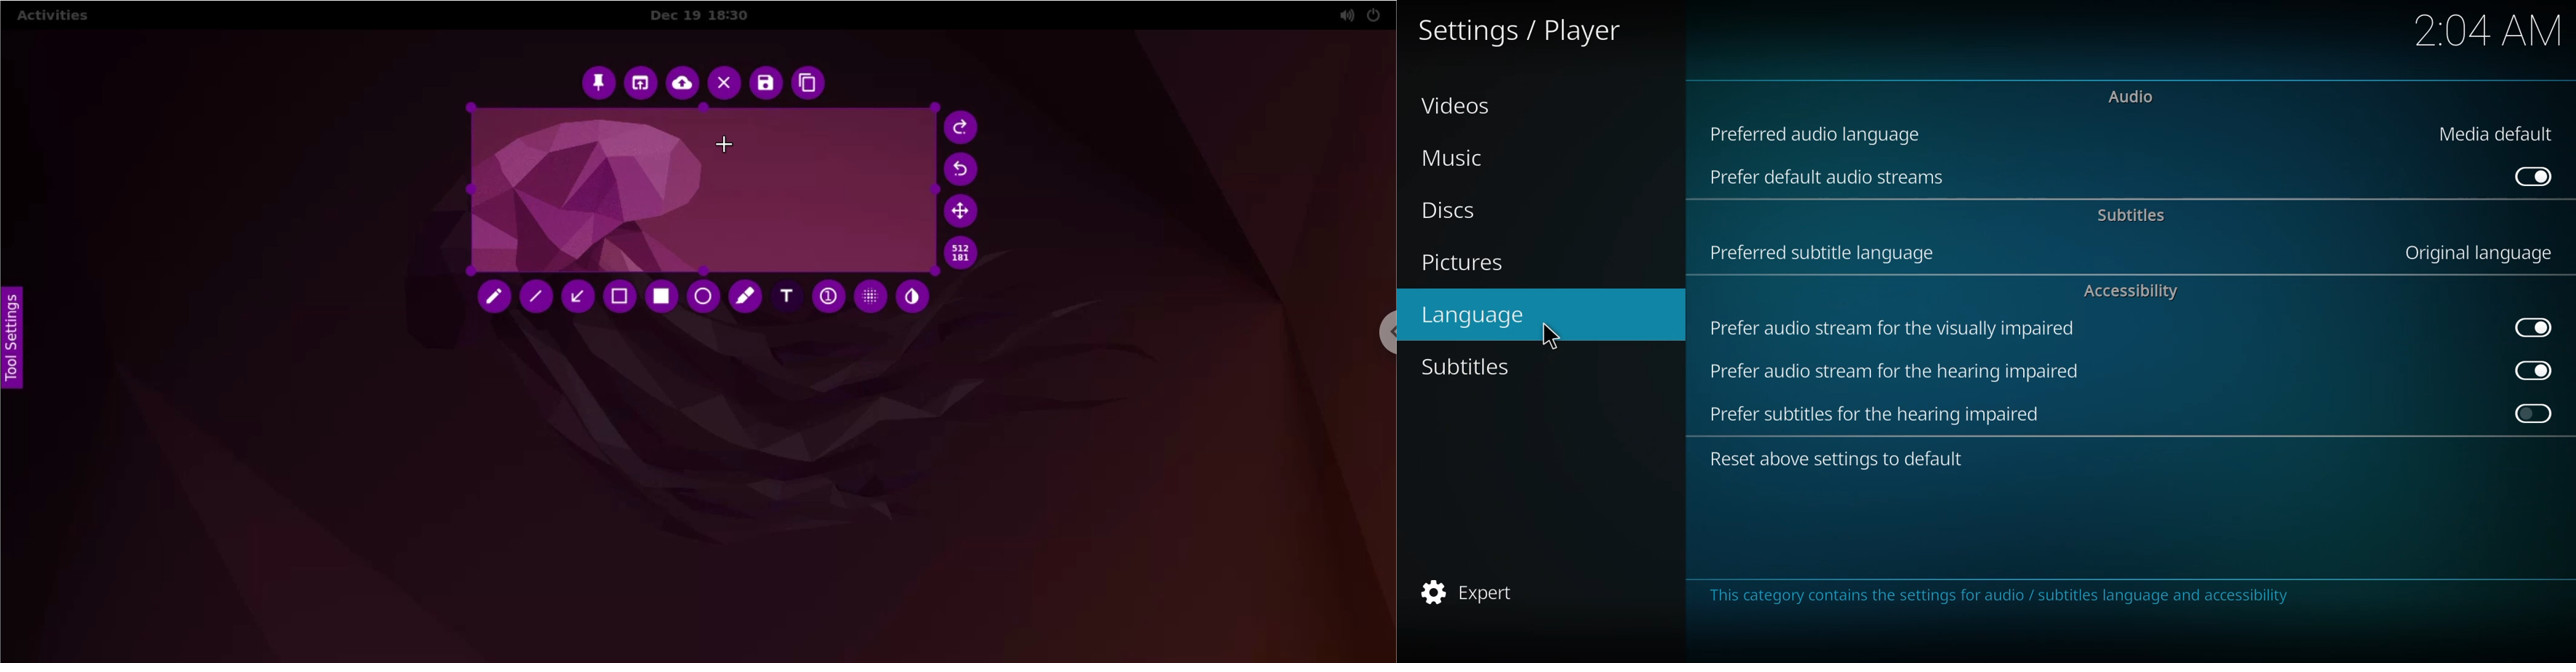 This screenshot has width=2576, height=672. What do you see at coordinates (1842, 459) in the screenshot?
I see `reset to default` at bounding box center [1842, 459].